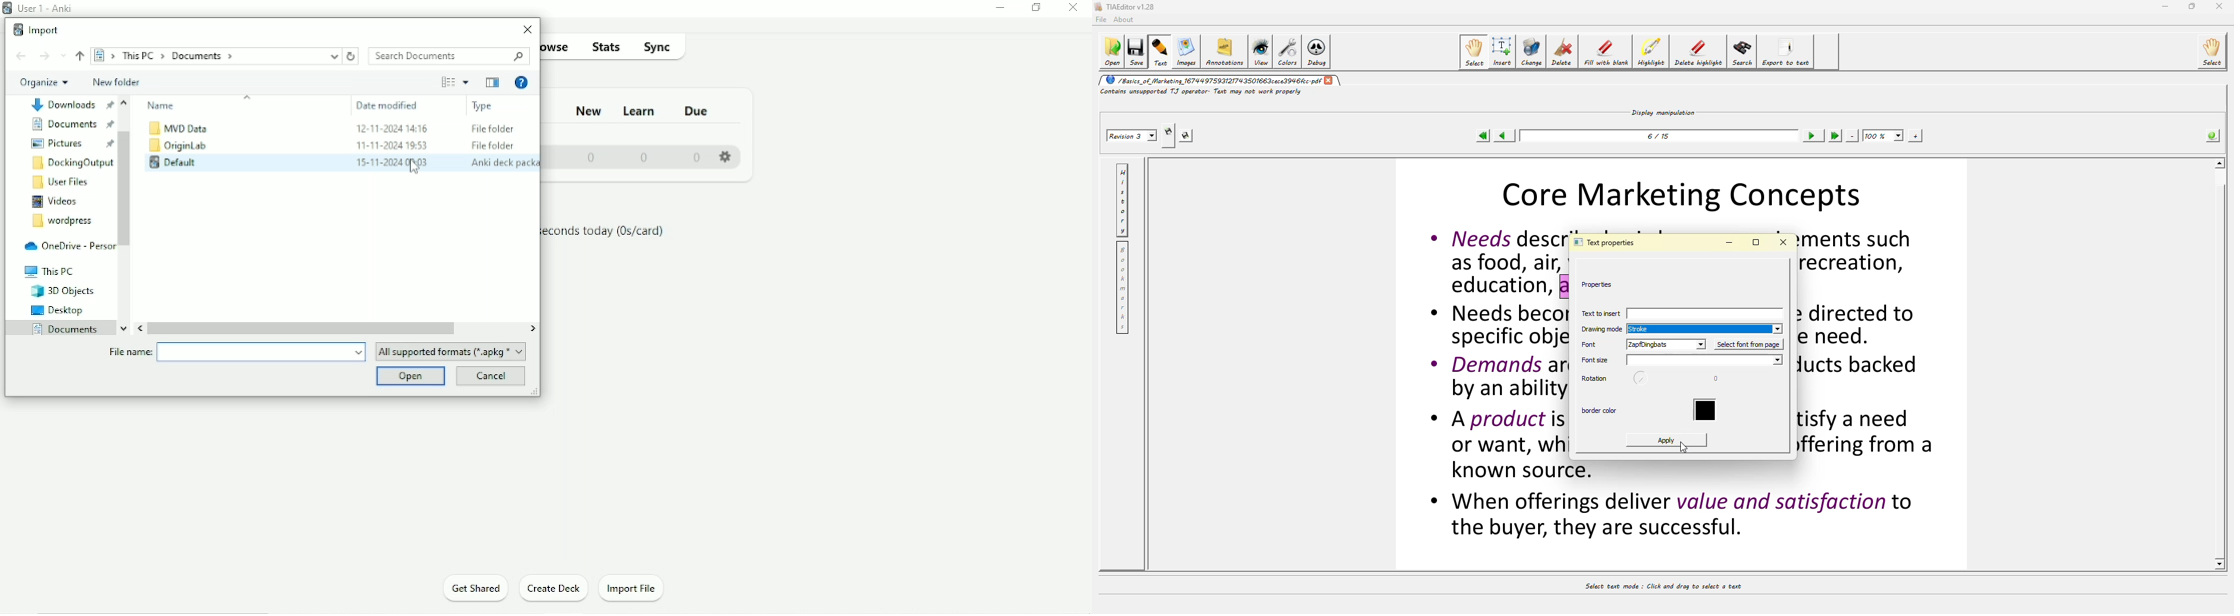  I want to click on Up to "This PC", so click(80, 57).